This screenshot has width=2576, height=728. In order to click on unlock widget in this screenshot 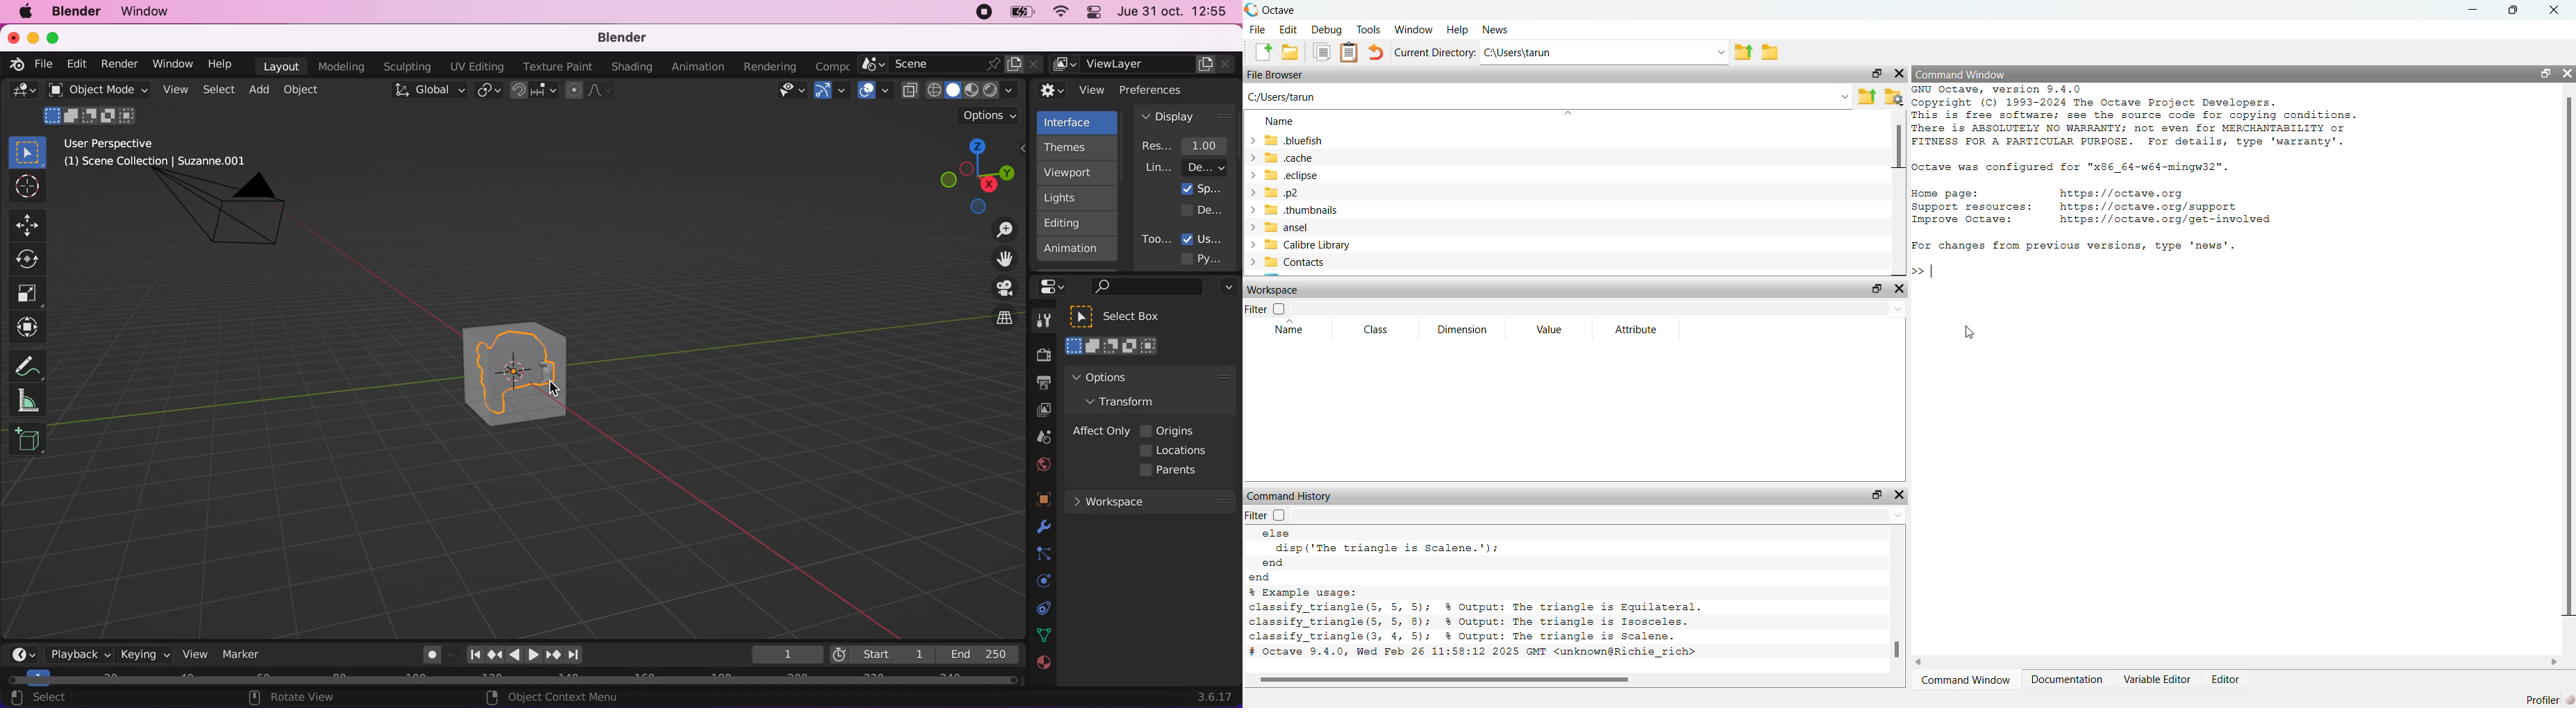, I will do `click(1876, 288)`.